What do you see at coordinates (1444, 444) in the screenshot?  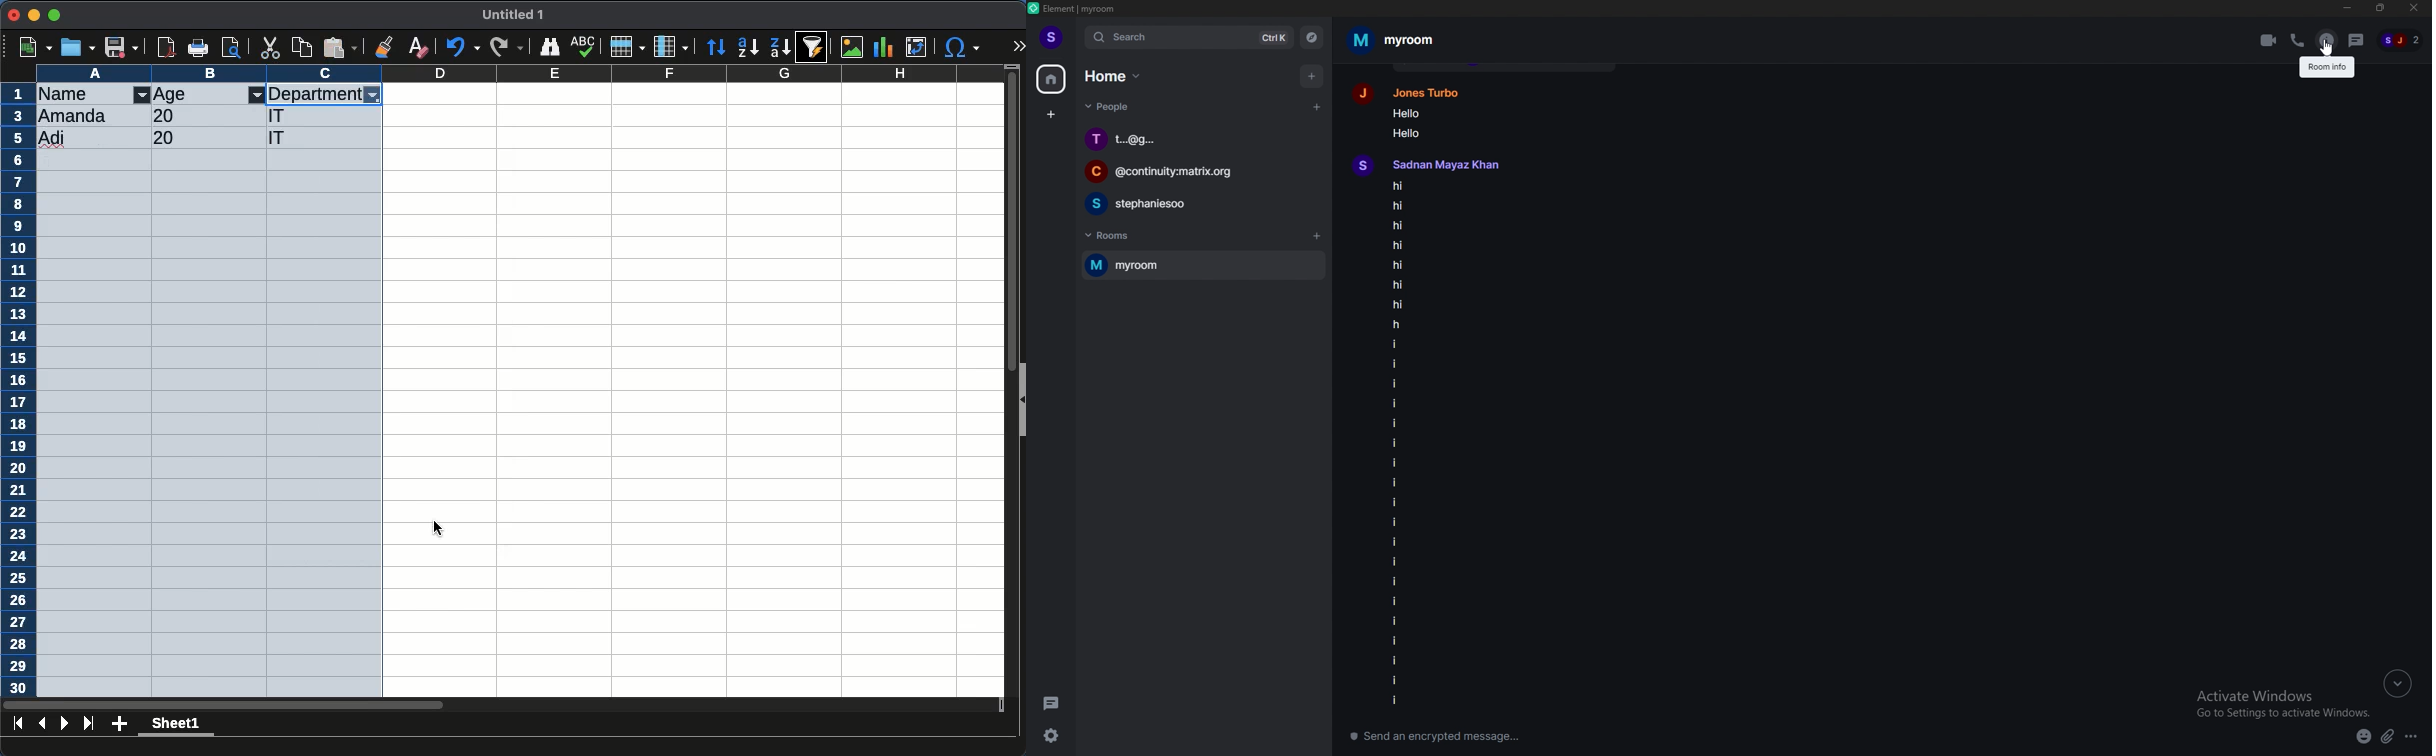 I see `texts` at bounding box center [1444, 444].